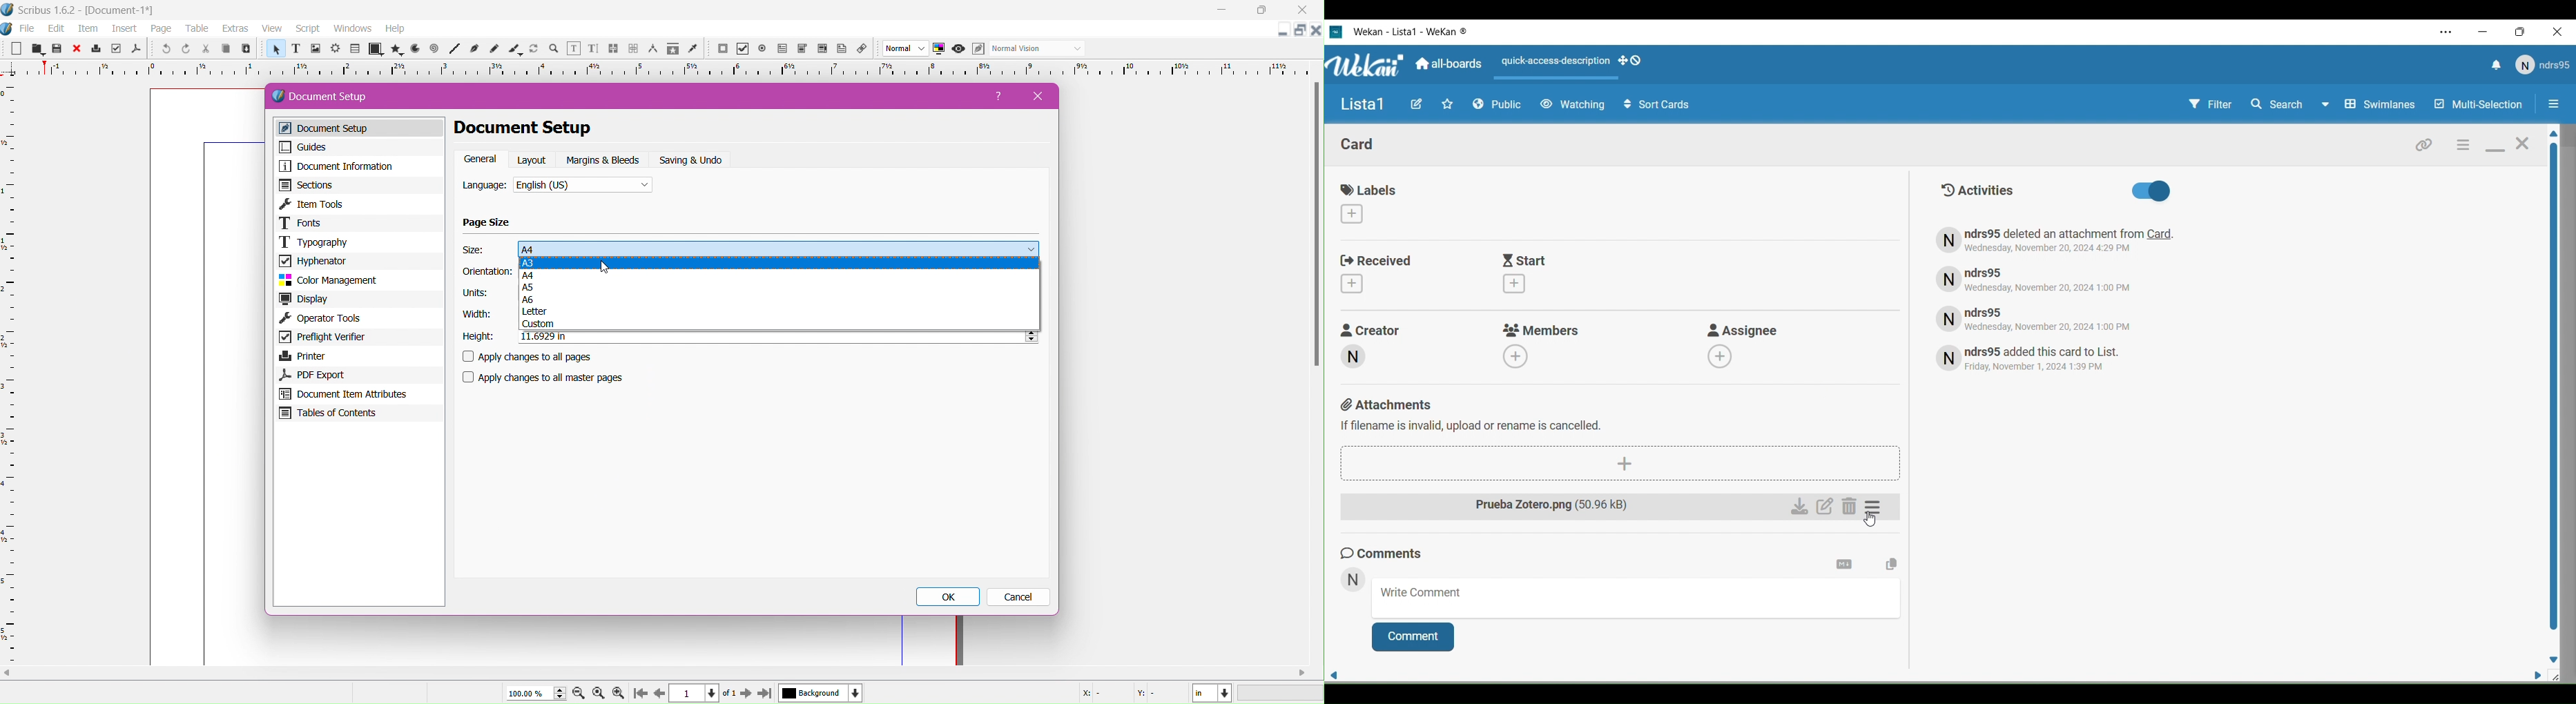 The width and height of the screenshot is (2576, 728). What do you see at coordinates (1306, 9) in the screenshot?
I see `close app` at bounding box center [1306, 9].